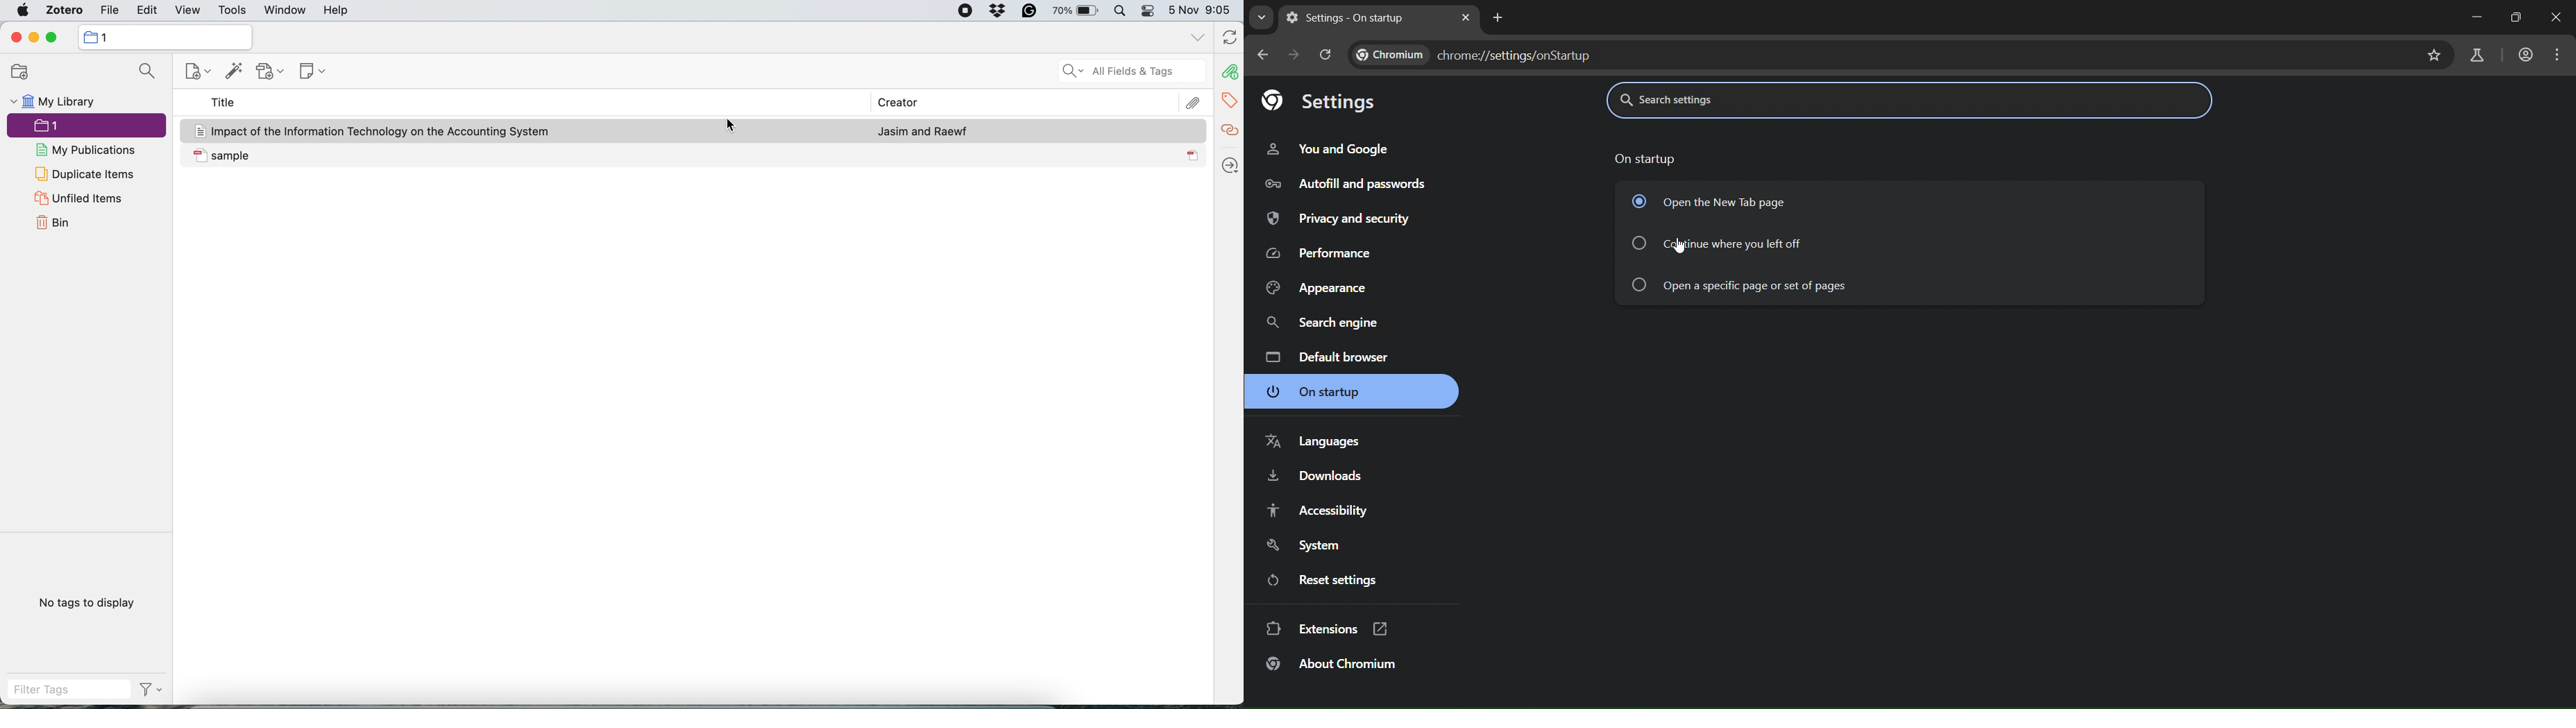 This screenshot has width=2576, height=728. I want to click on tags, so click(1231, 98).